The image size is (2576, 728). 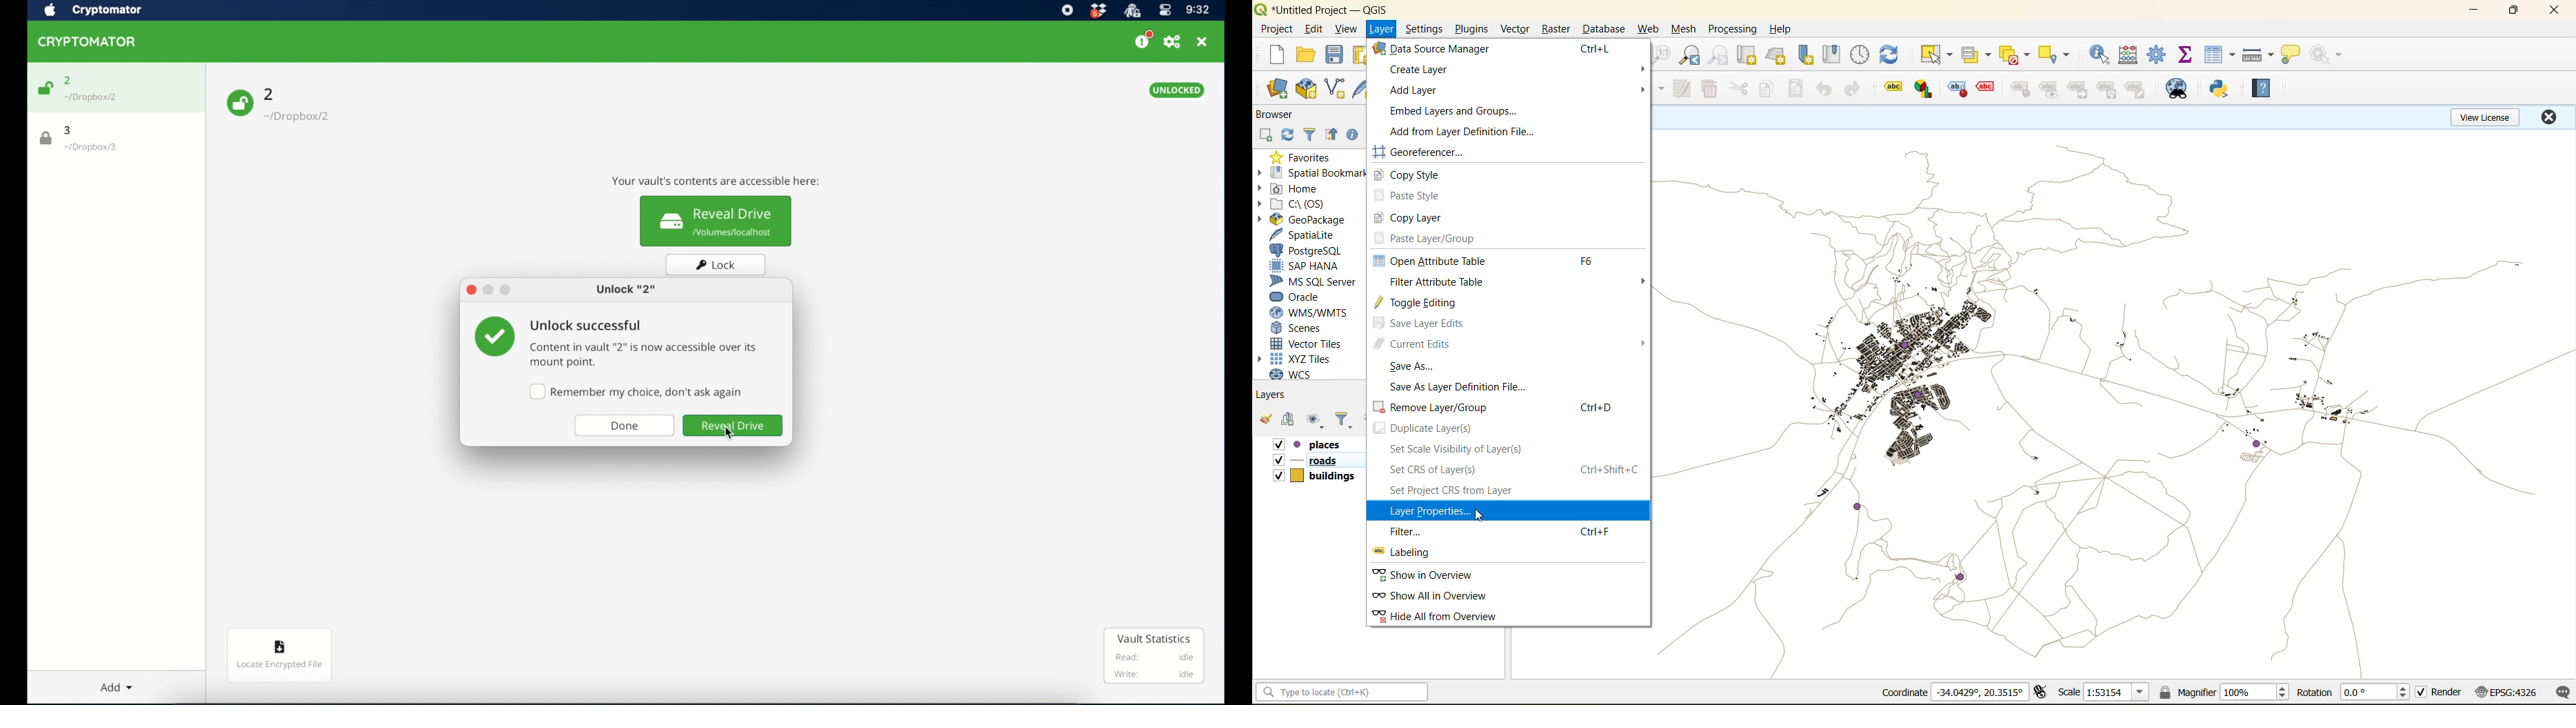 I want to click on show tips, so click(x=2293, y=54).